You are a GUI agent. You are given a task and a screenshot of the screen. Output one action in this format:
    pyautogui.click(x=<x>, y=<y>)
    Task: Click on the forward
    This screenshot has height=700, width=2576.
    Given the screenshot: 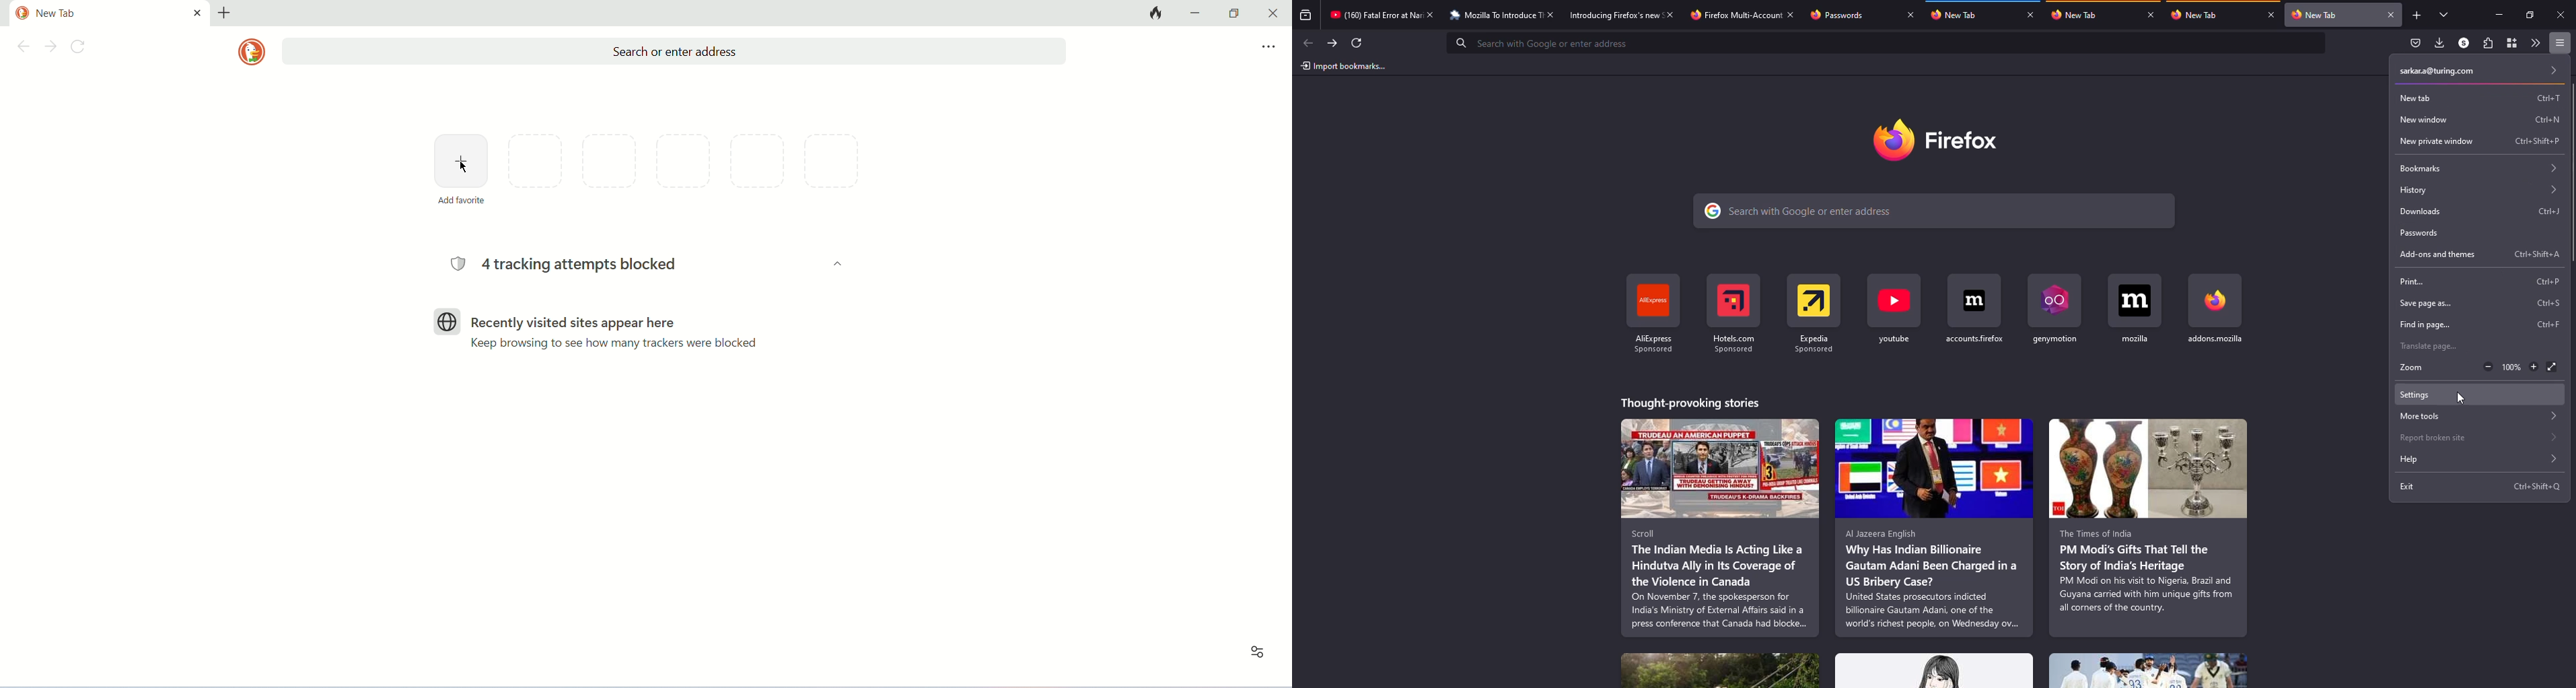 What is the action you would take?
    pyautogui.click(x=1332, y=43)
    